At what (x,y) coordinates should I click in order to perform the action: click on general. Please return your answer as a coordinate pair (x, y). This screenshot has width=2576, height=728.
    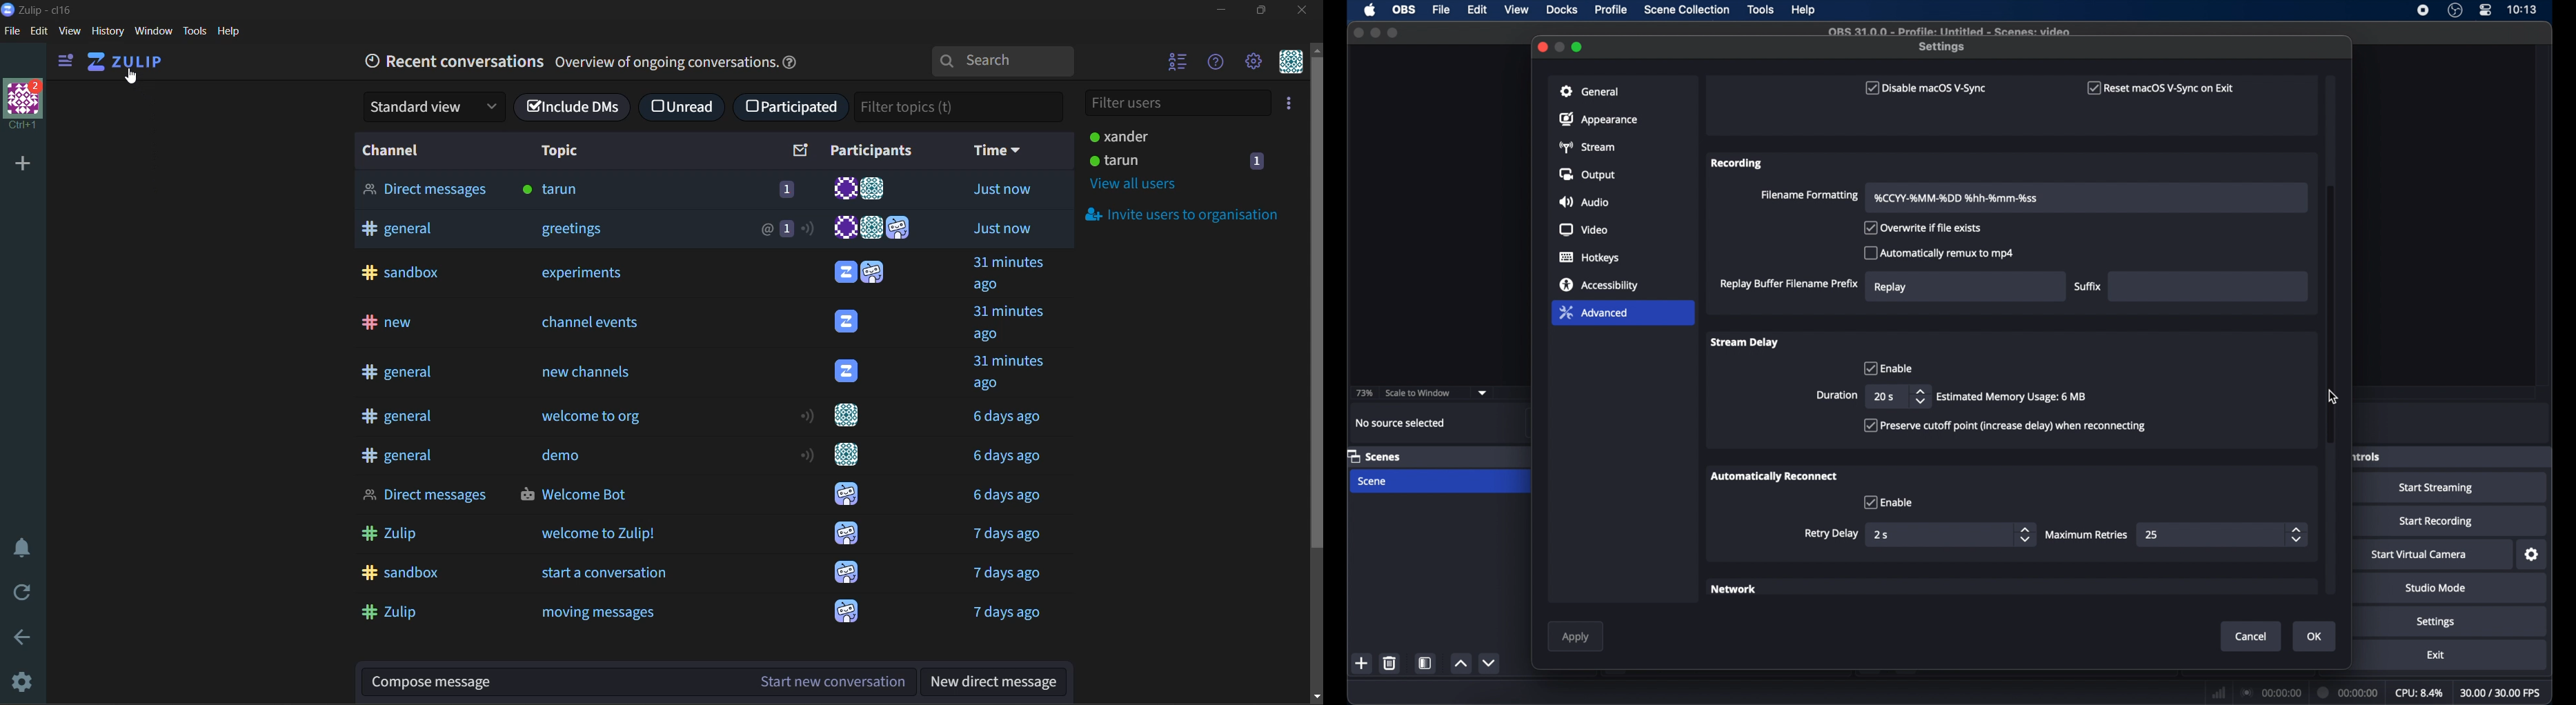
    Looking at the image, I should click on (405, 373).